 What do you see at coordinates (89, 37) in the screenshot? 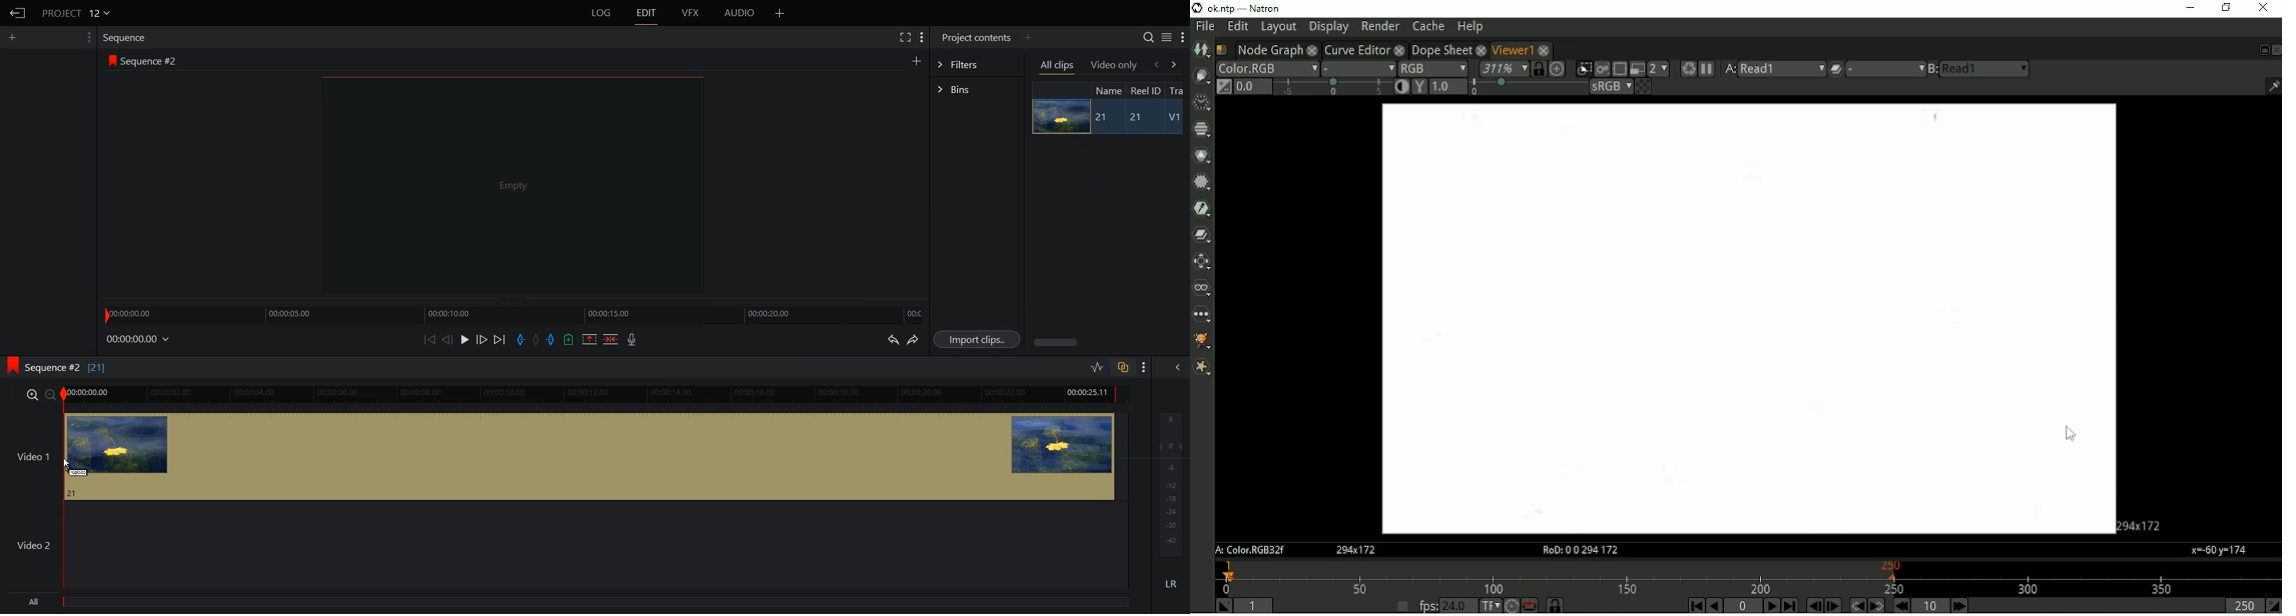
I see `Show Setting Menu` at bounding box center [89, 37].